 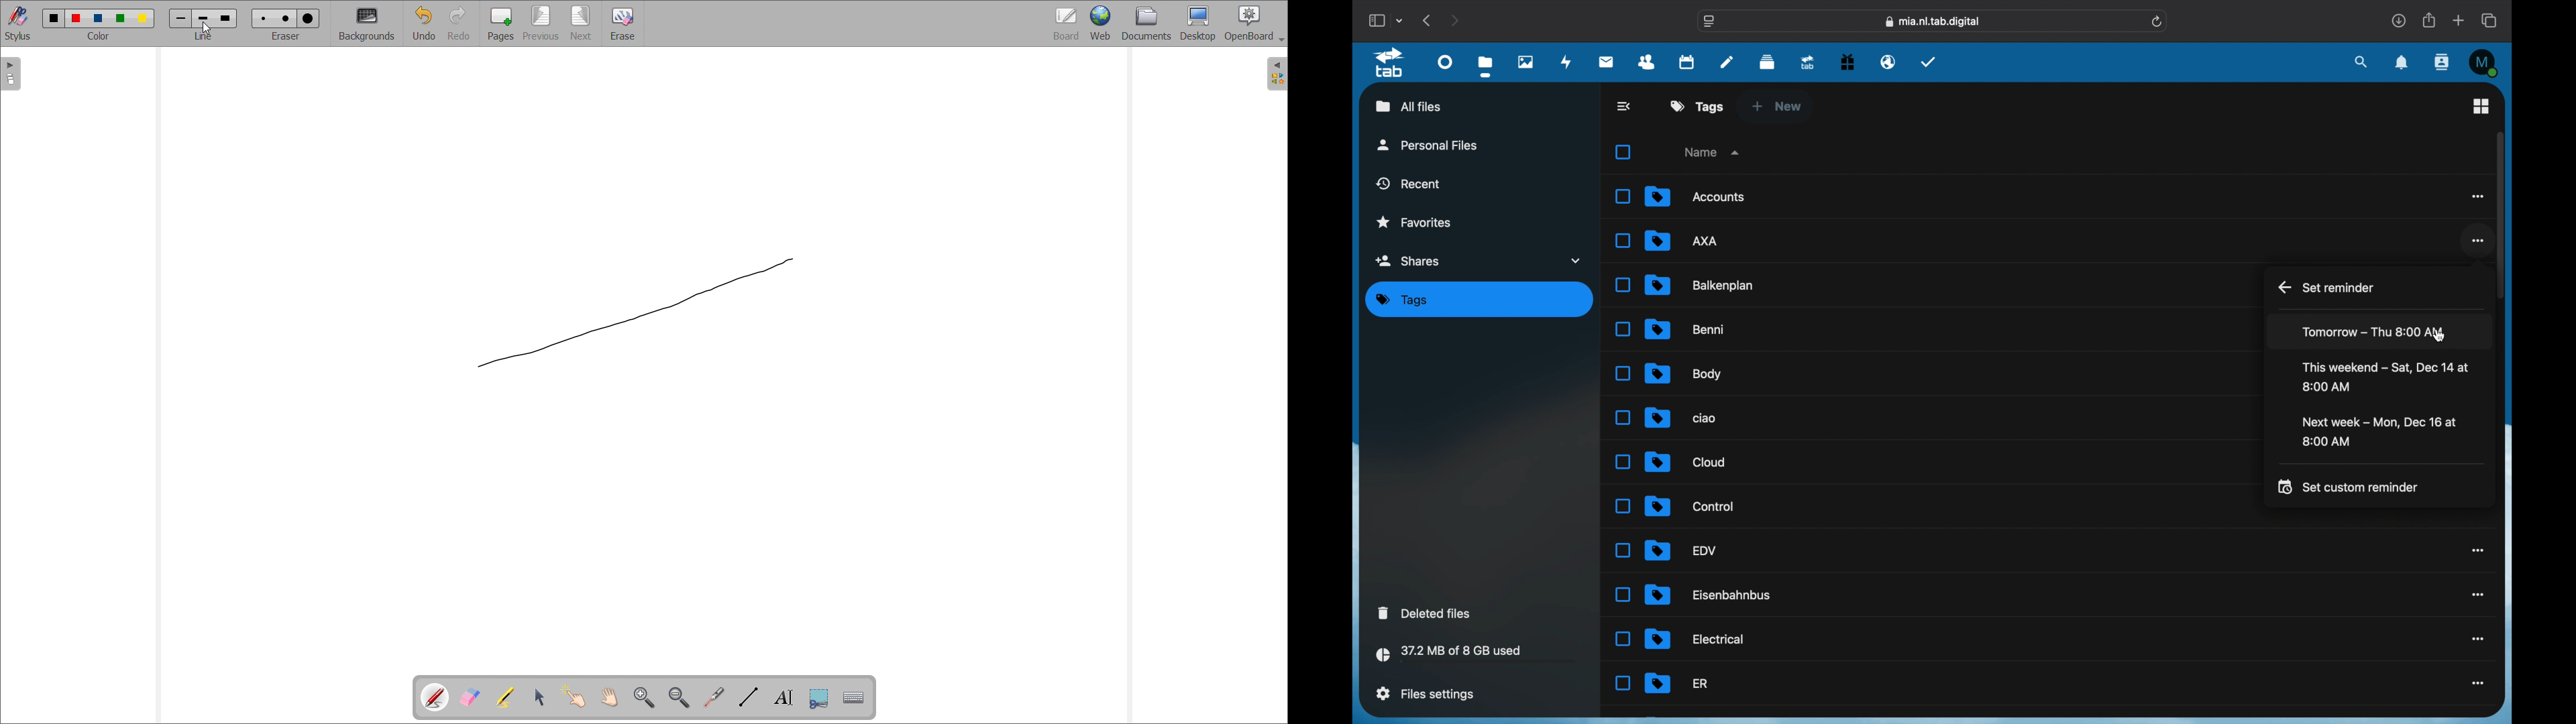 What do you see at coordinates (1445, 61) in the screenshot?
I see `dashboard` at bounding box center [1445, 61].